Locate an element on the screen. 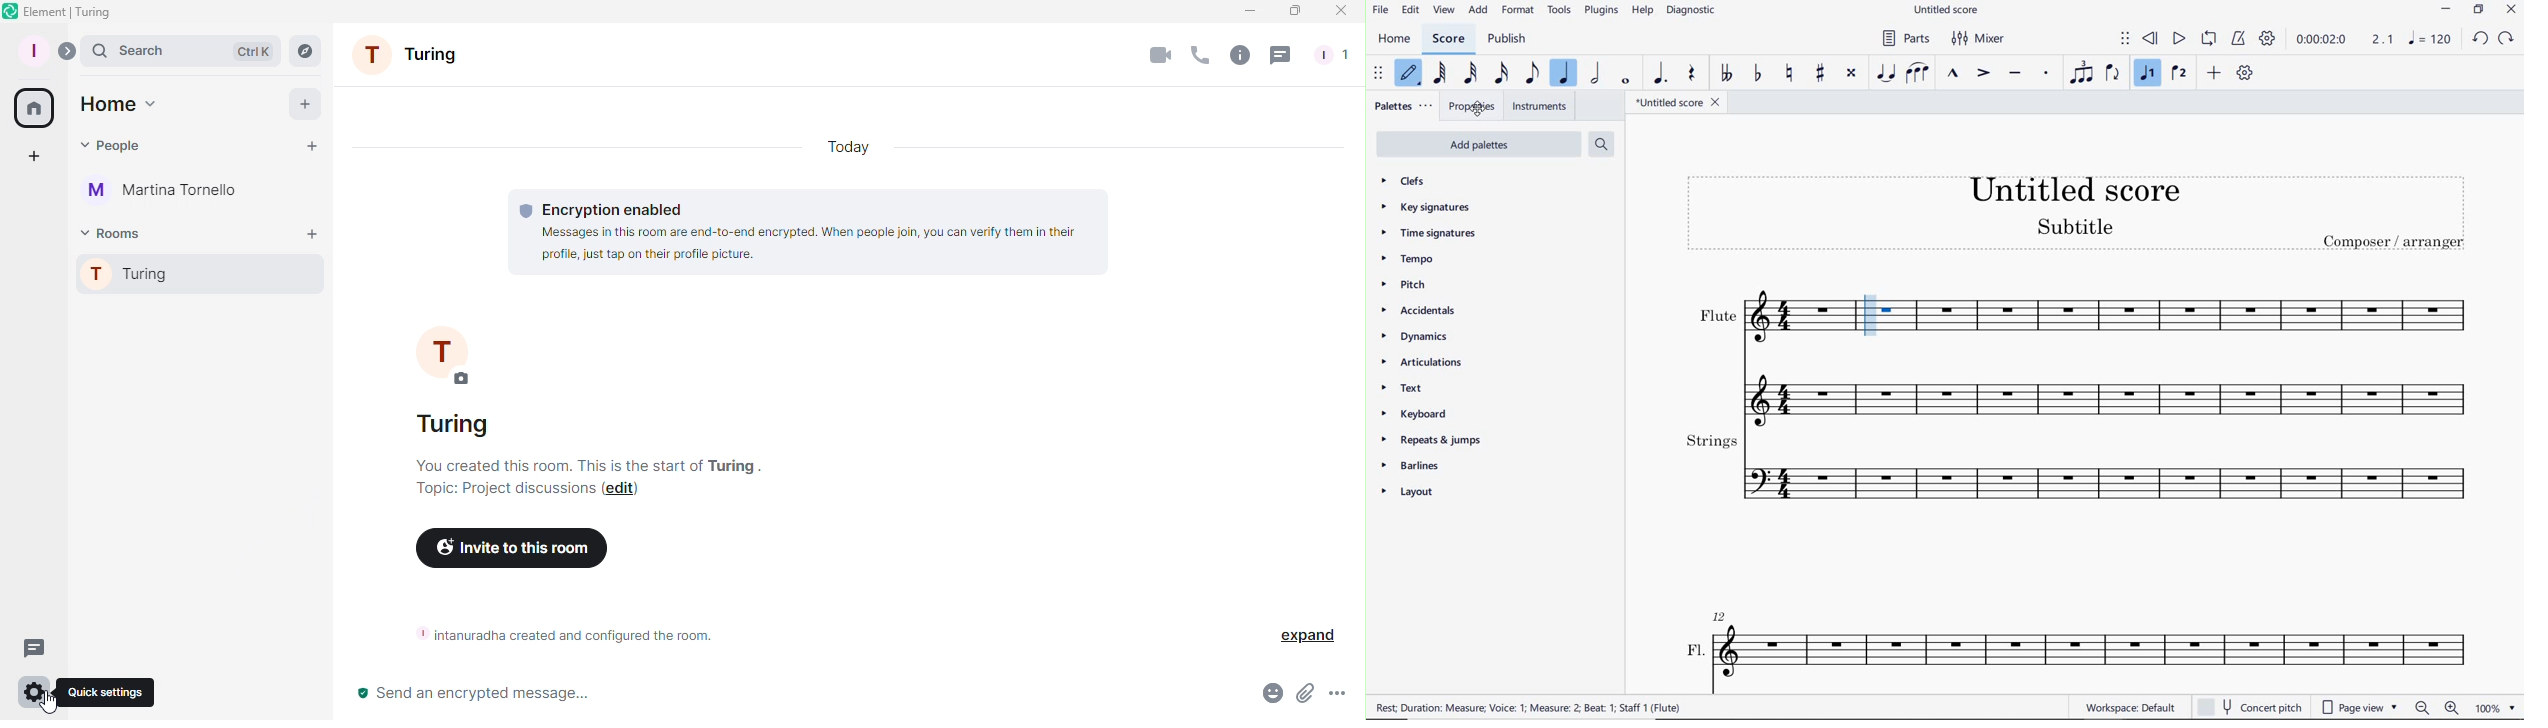  cursor is located at coordinates (1480, 110).